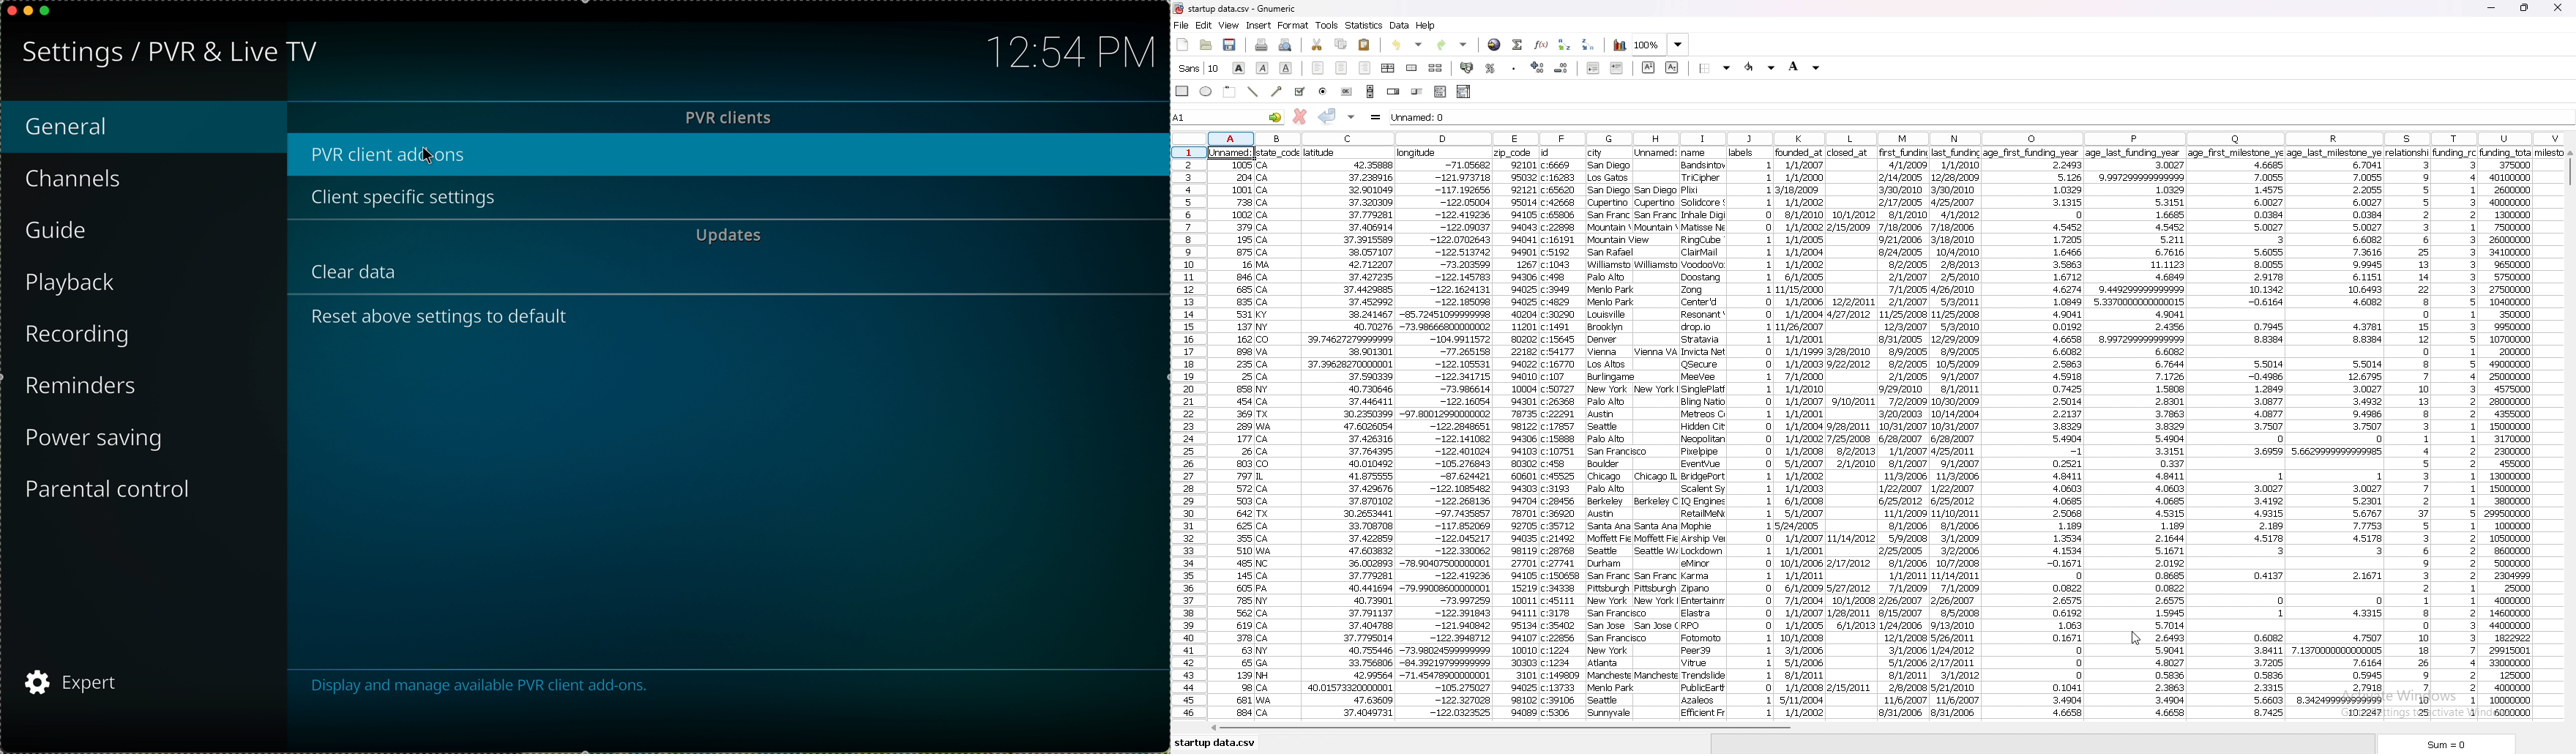 This screenshot has width=2576, height=756. I want to click on tools, so click(1327, 25).